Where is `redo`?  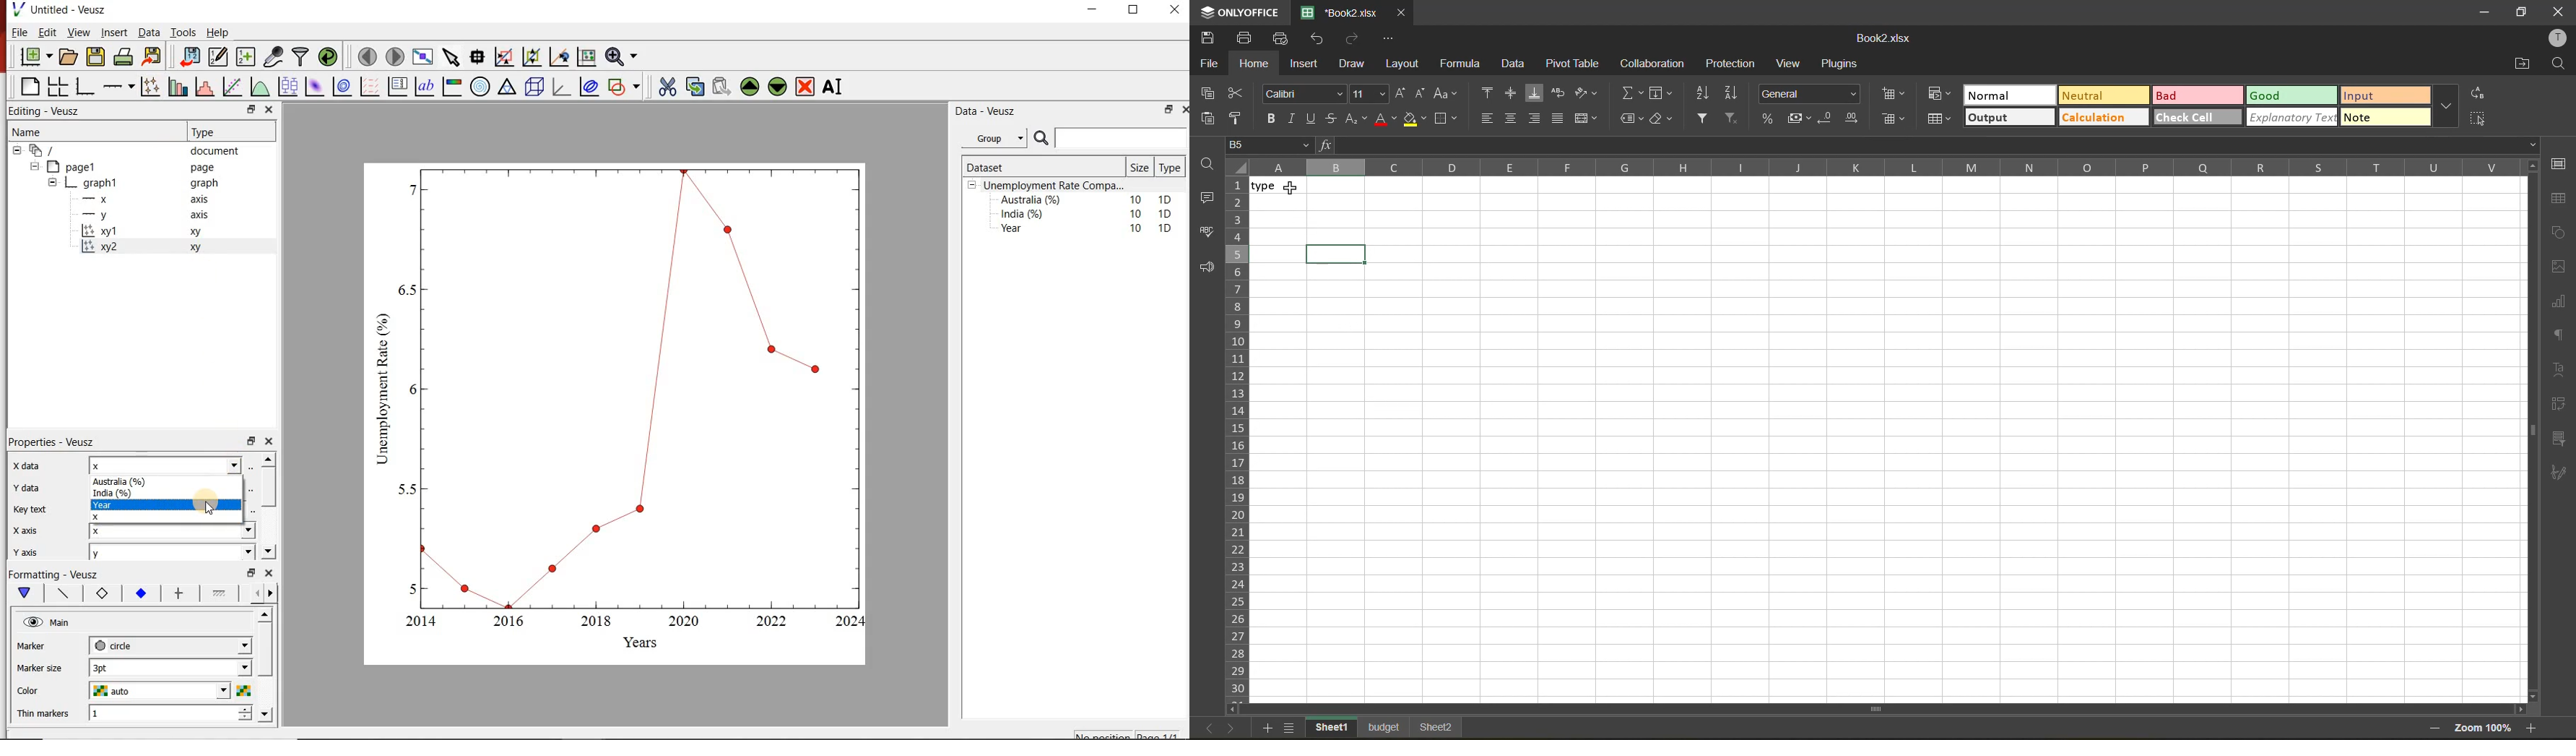 redo is located at coordinates (1353, 40).